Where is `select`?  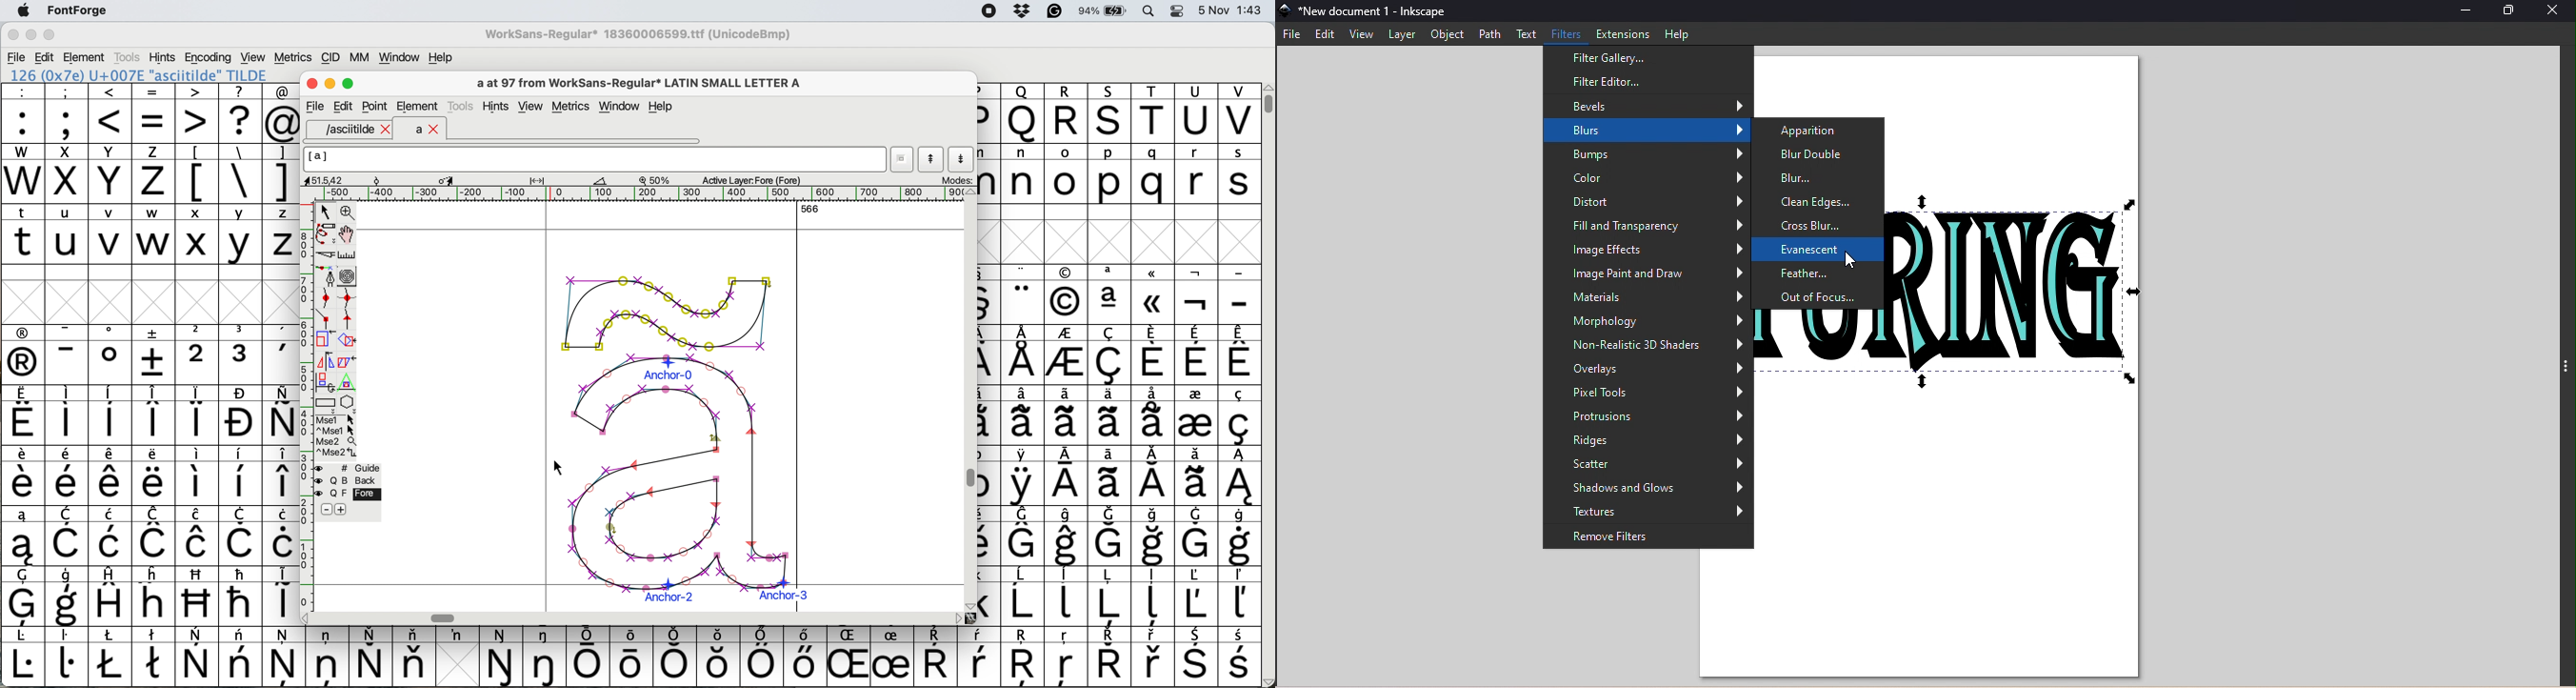
select is located at coordinates (326, 210).